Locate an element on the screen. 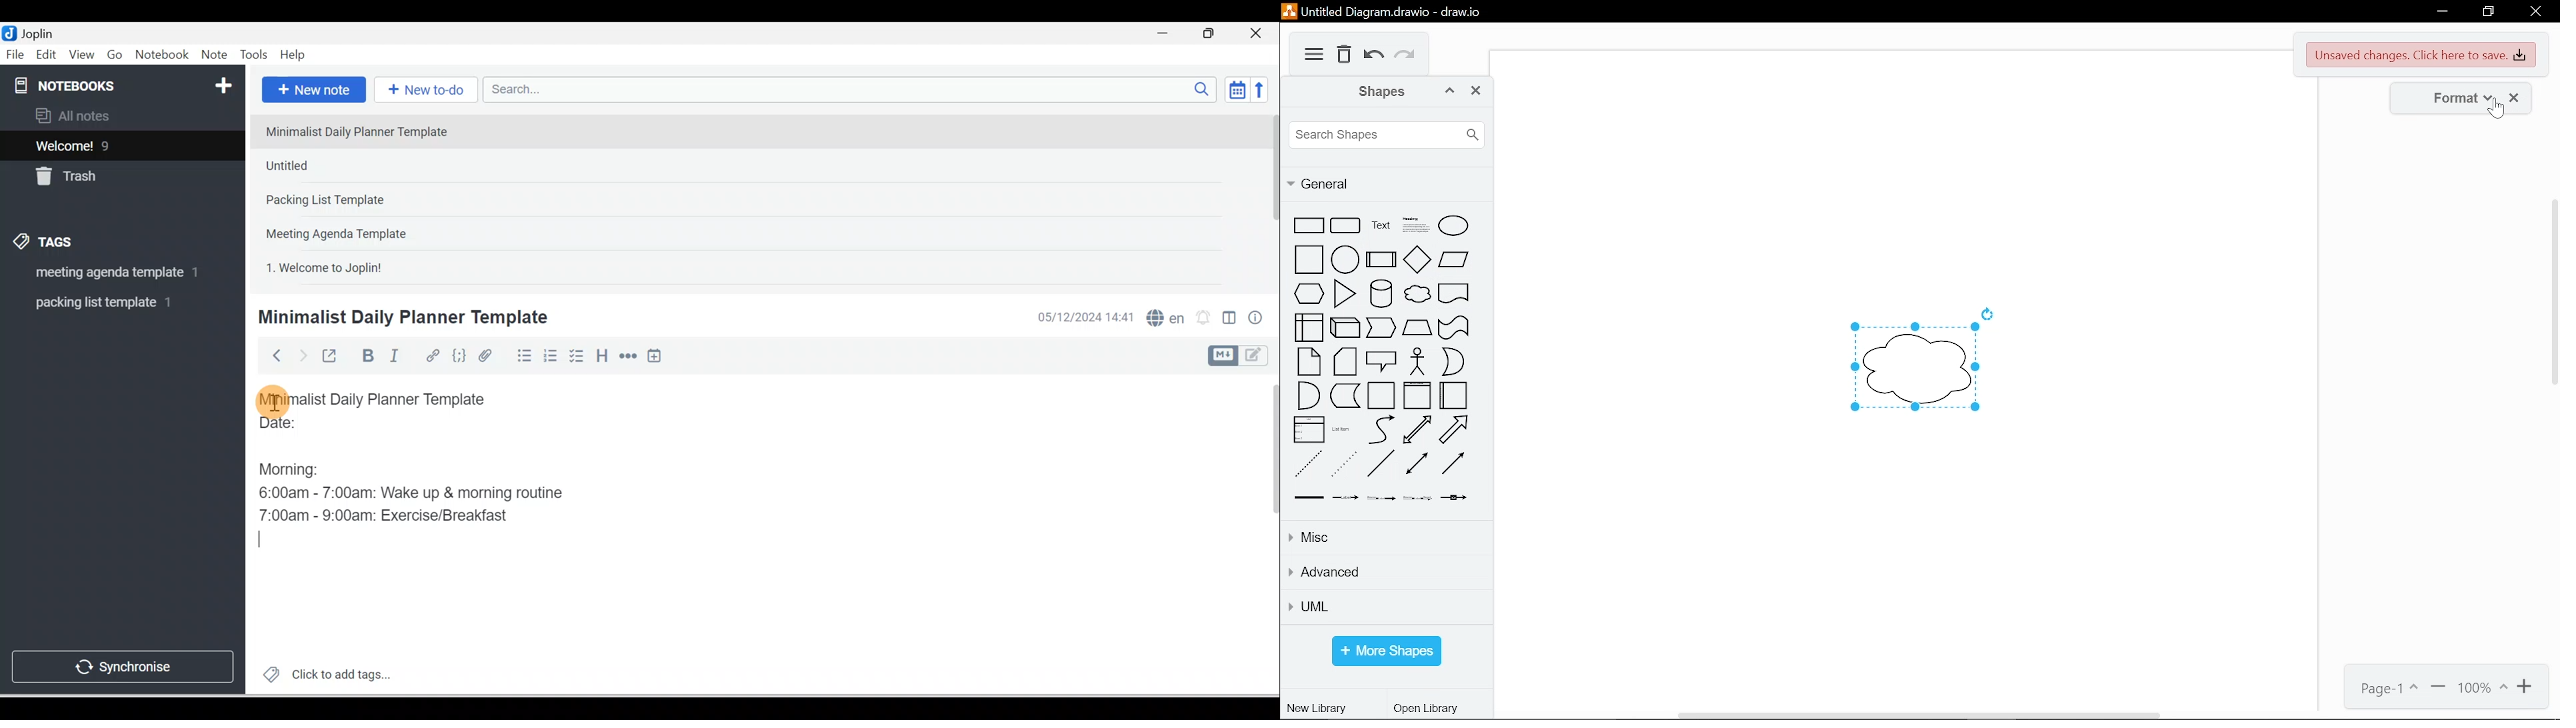 This screenshot has width=2576, height=728. current zoom is located at coordinates (2482, 689).